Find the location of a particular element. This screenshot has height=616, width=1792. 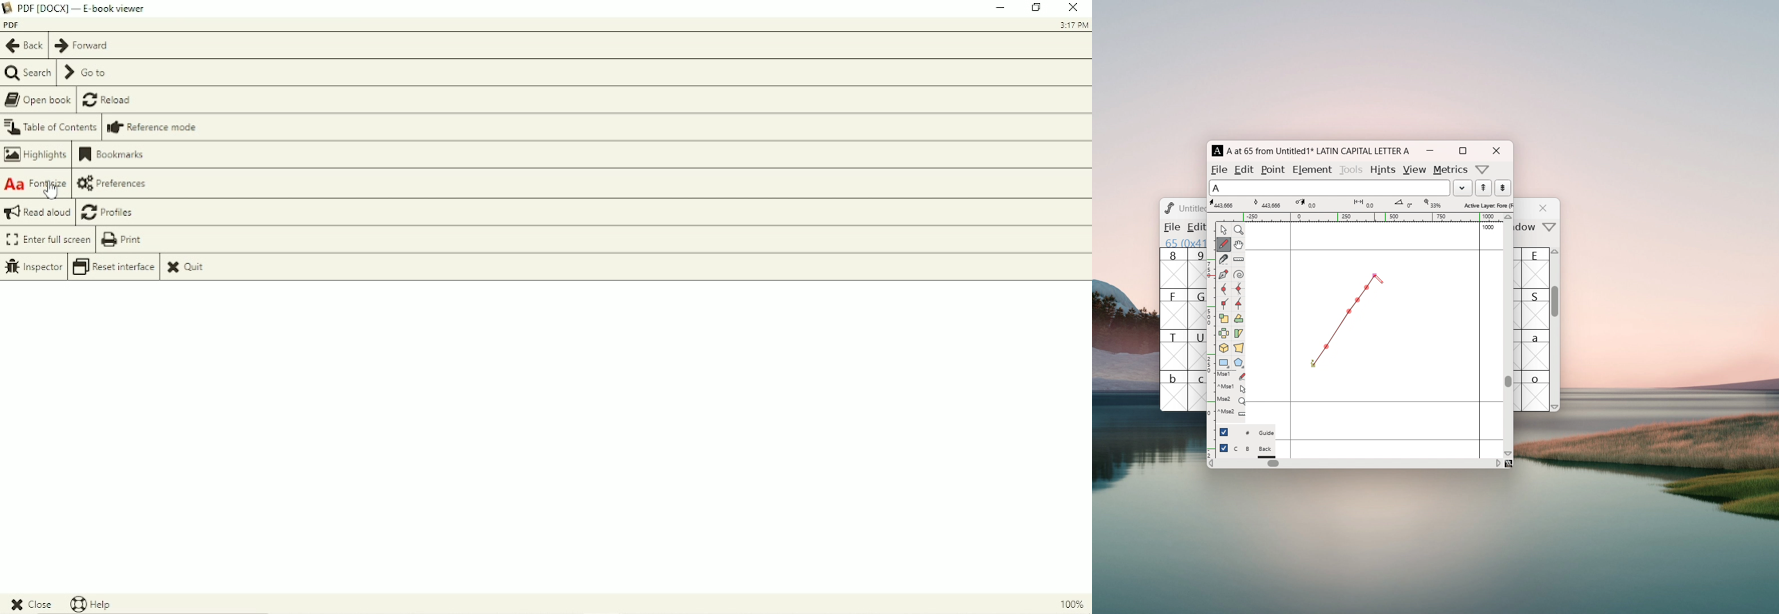

o is located at coordinates (1537, 391).